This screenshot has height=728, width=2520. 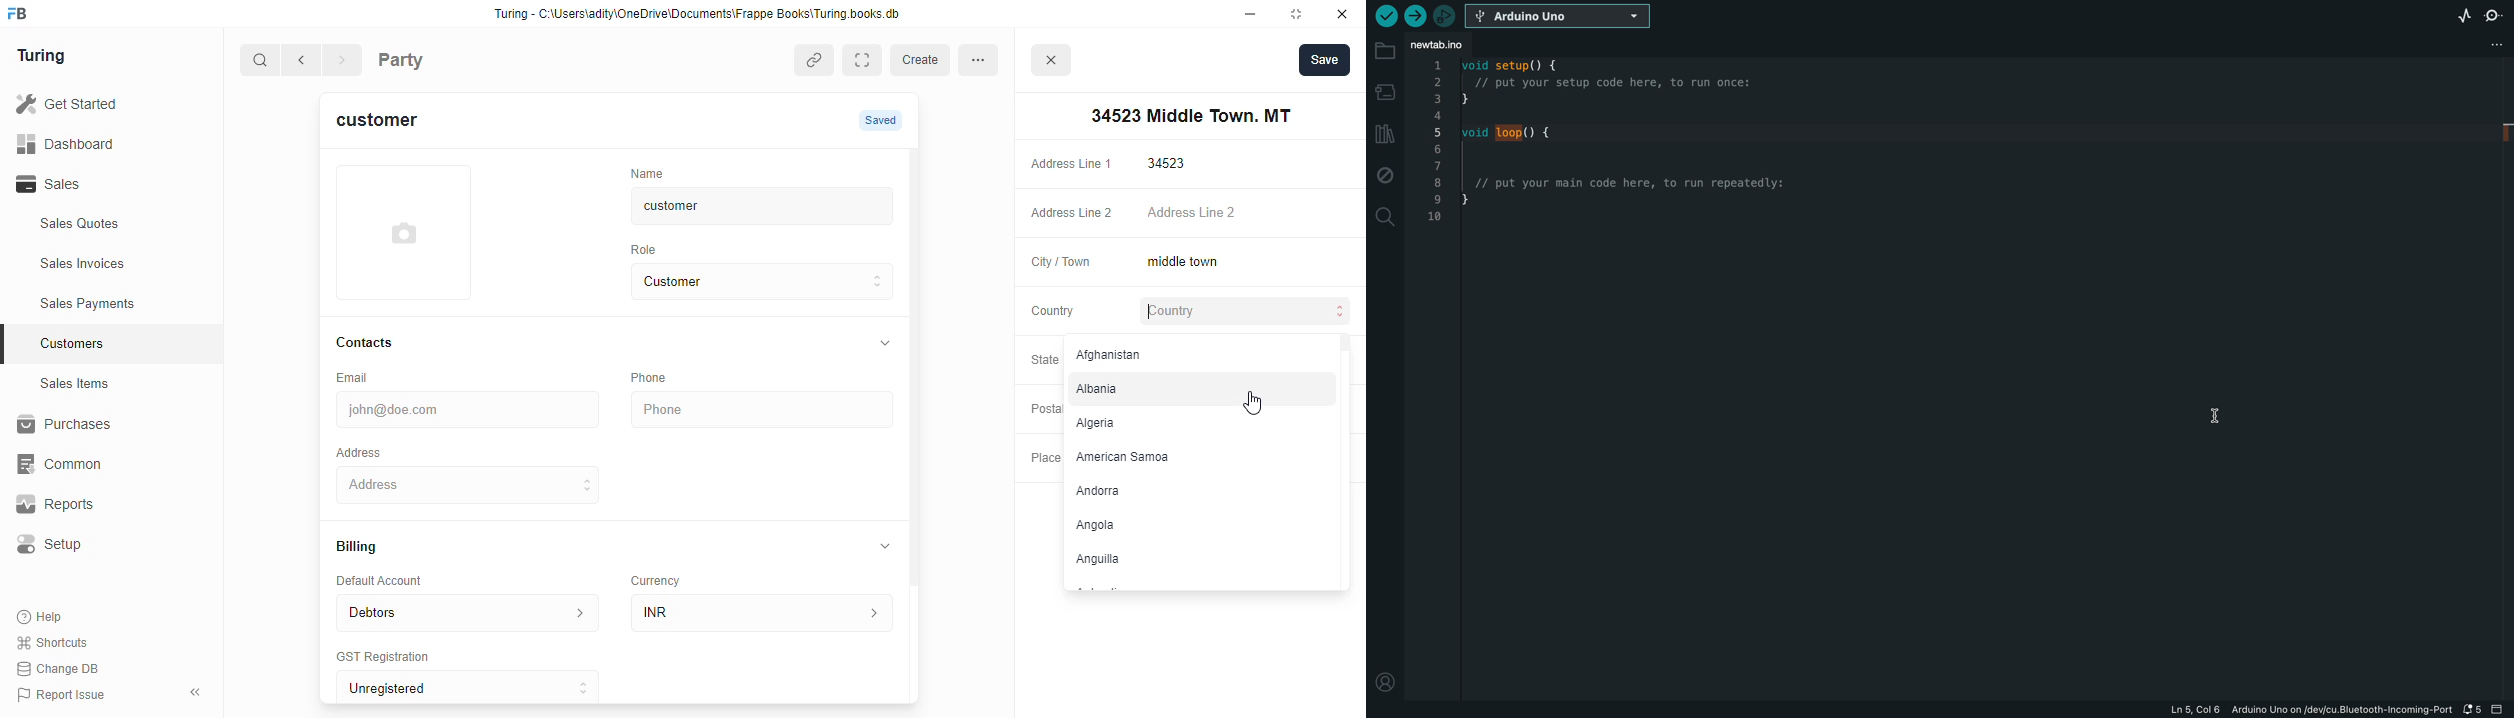 What do you see at coordinates (100, 427) in the screenshot?
I see `Purchases` at bounding box center [100, 427].